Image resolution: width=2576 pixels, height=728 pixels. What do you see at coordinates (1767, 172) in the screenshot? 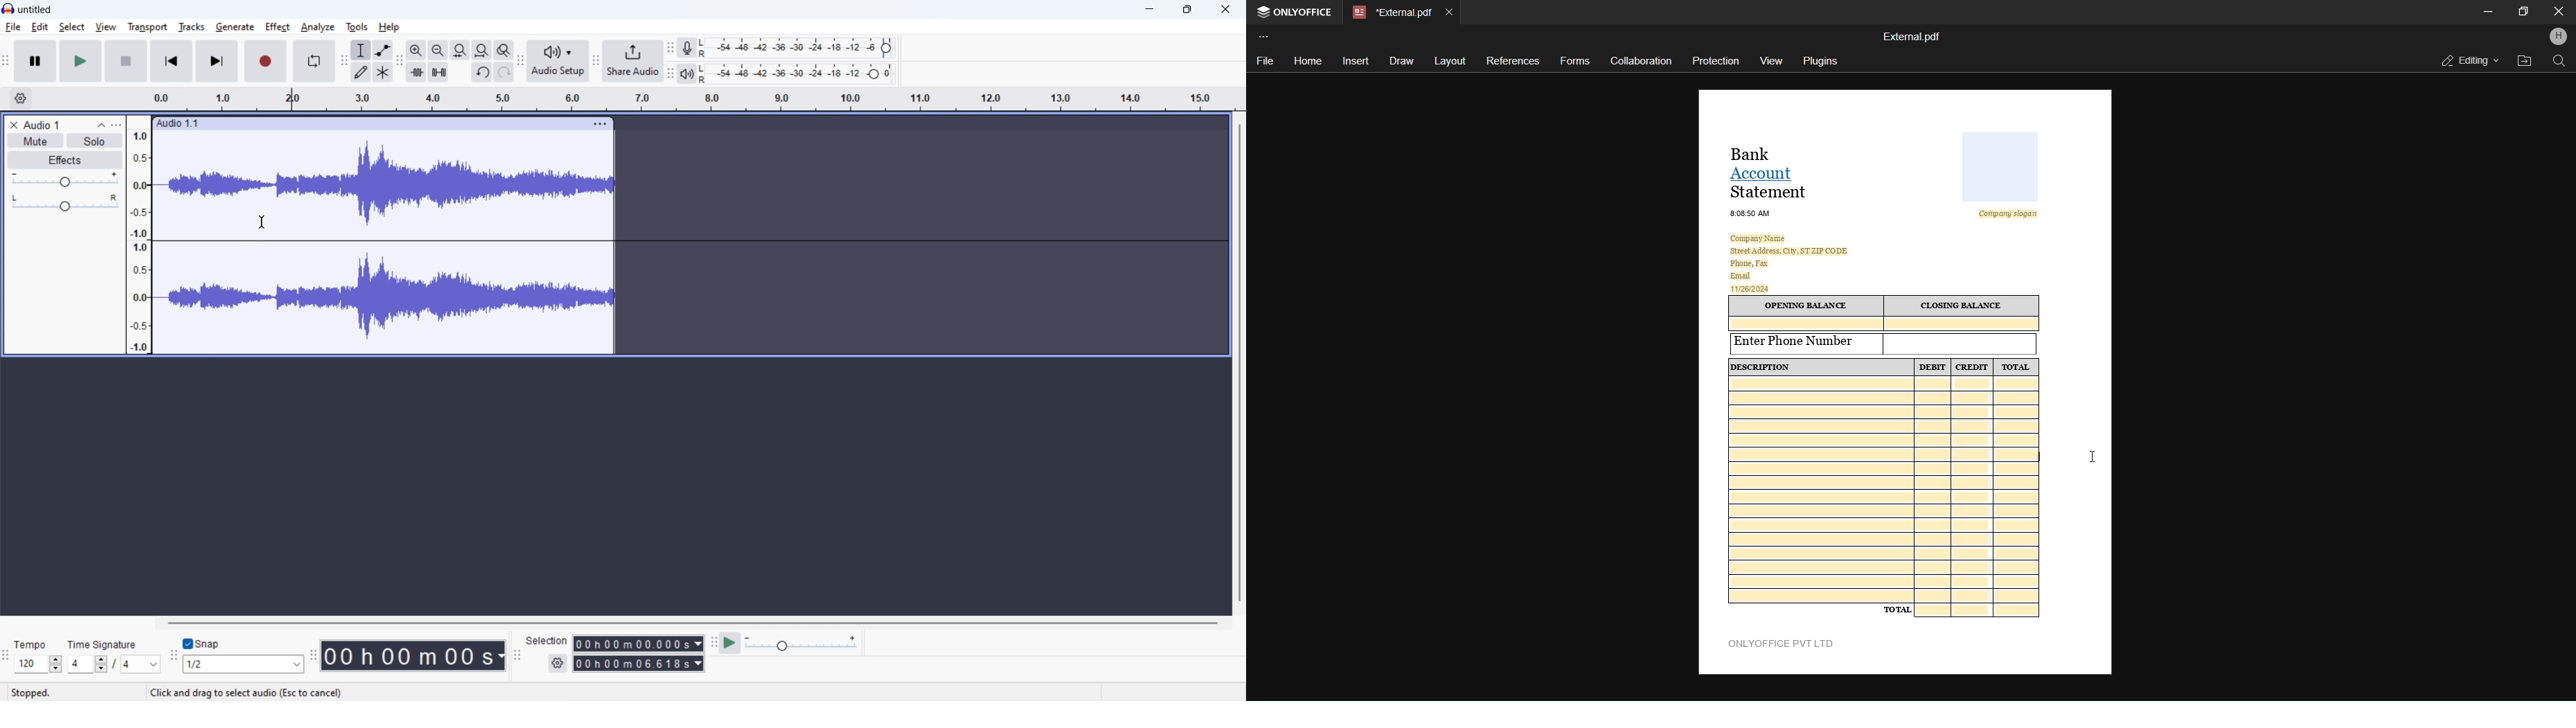
I see `Account` at bounding box center [1767, 172].